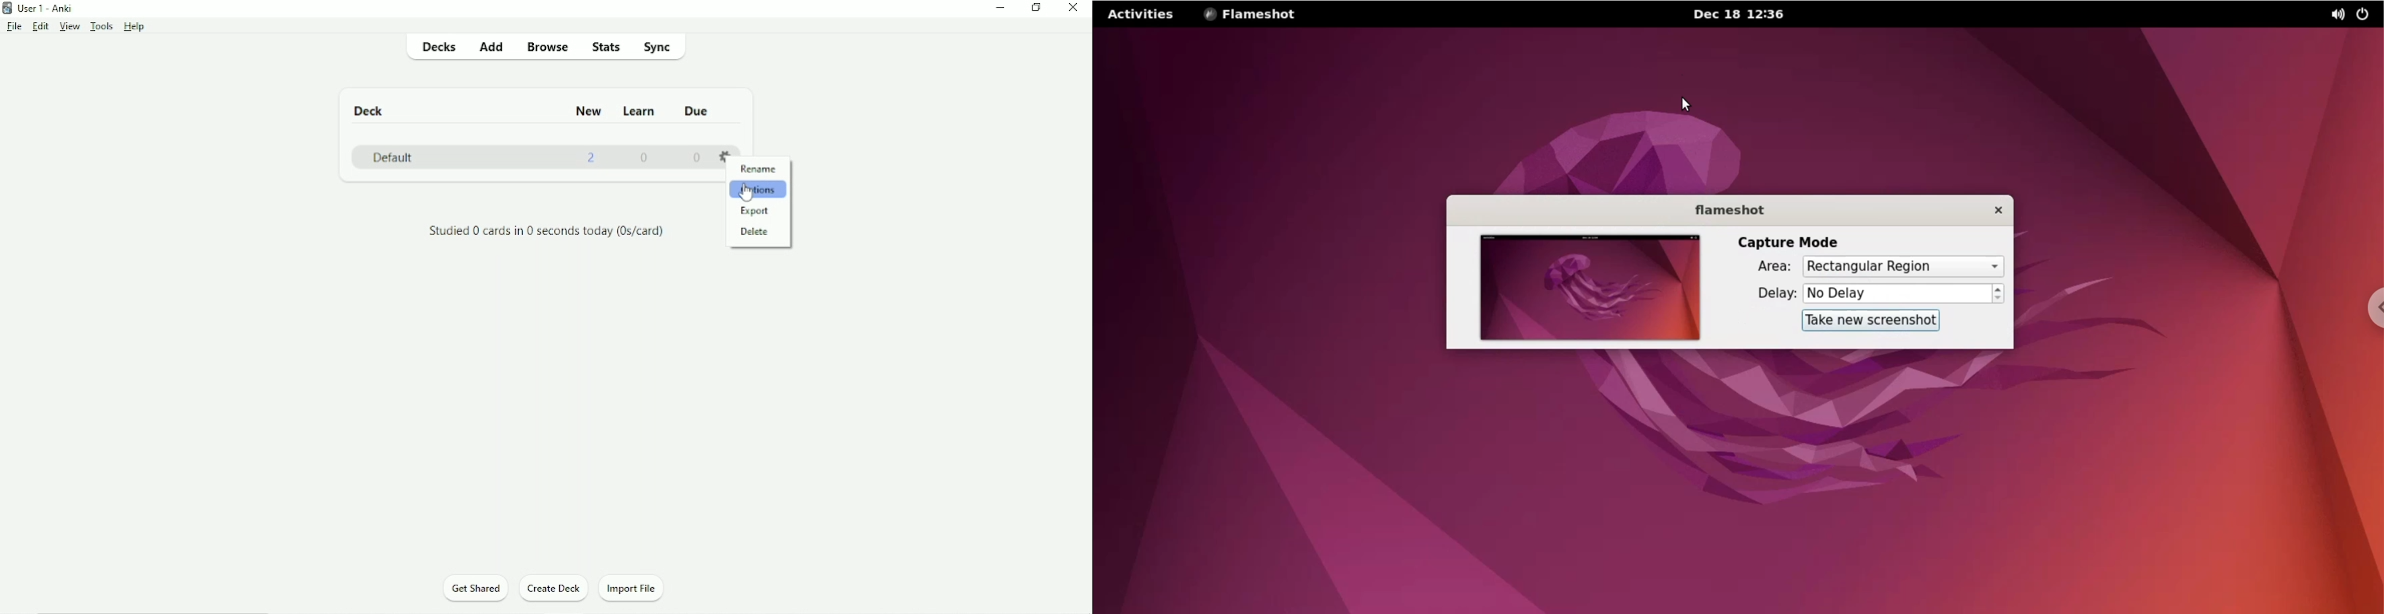  Describe the element at coordinates (757, 212) in the screenshot. I see `Export` at that location.